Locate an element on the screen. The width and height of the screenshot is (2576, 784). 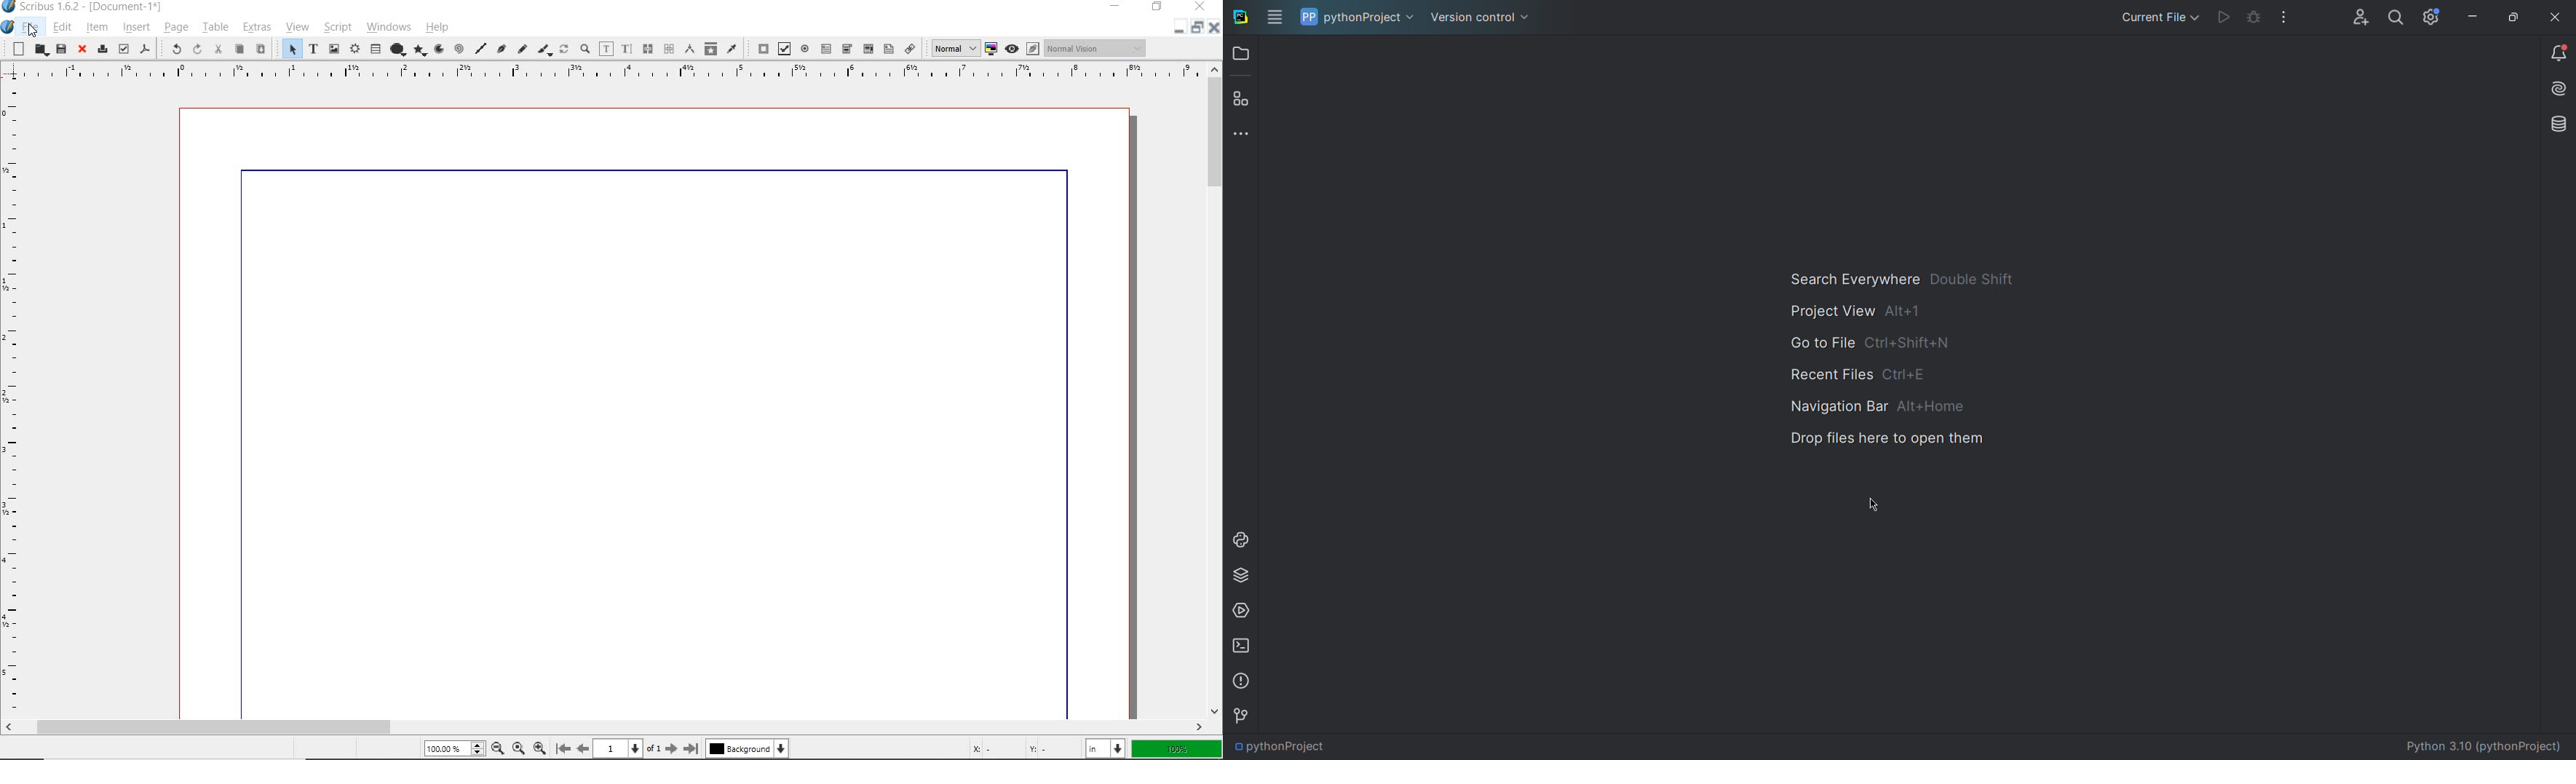
Zoom 100.00% is located at coordinates (454, 748).